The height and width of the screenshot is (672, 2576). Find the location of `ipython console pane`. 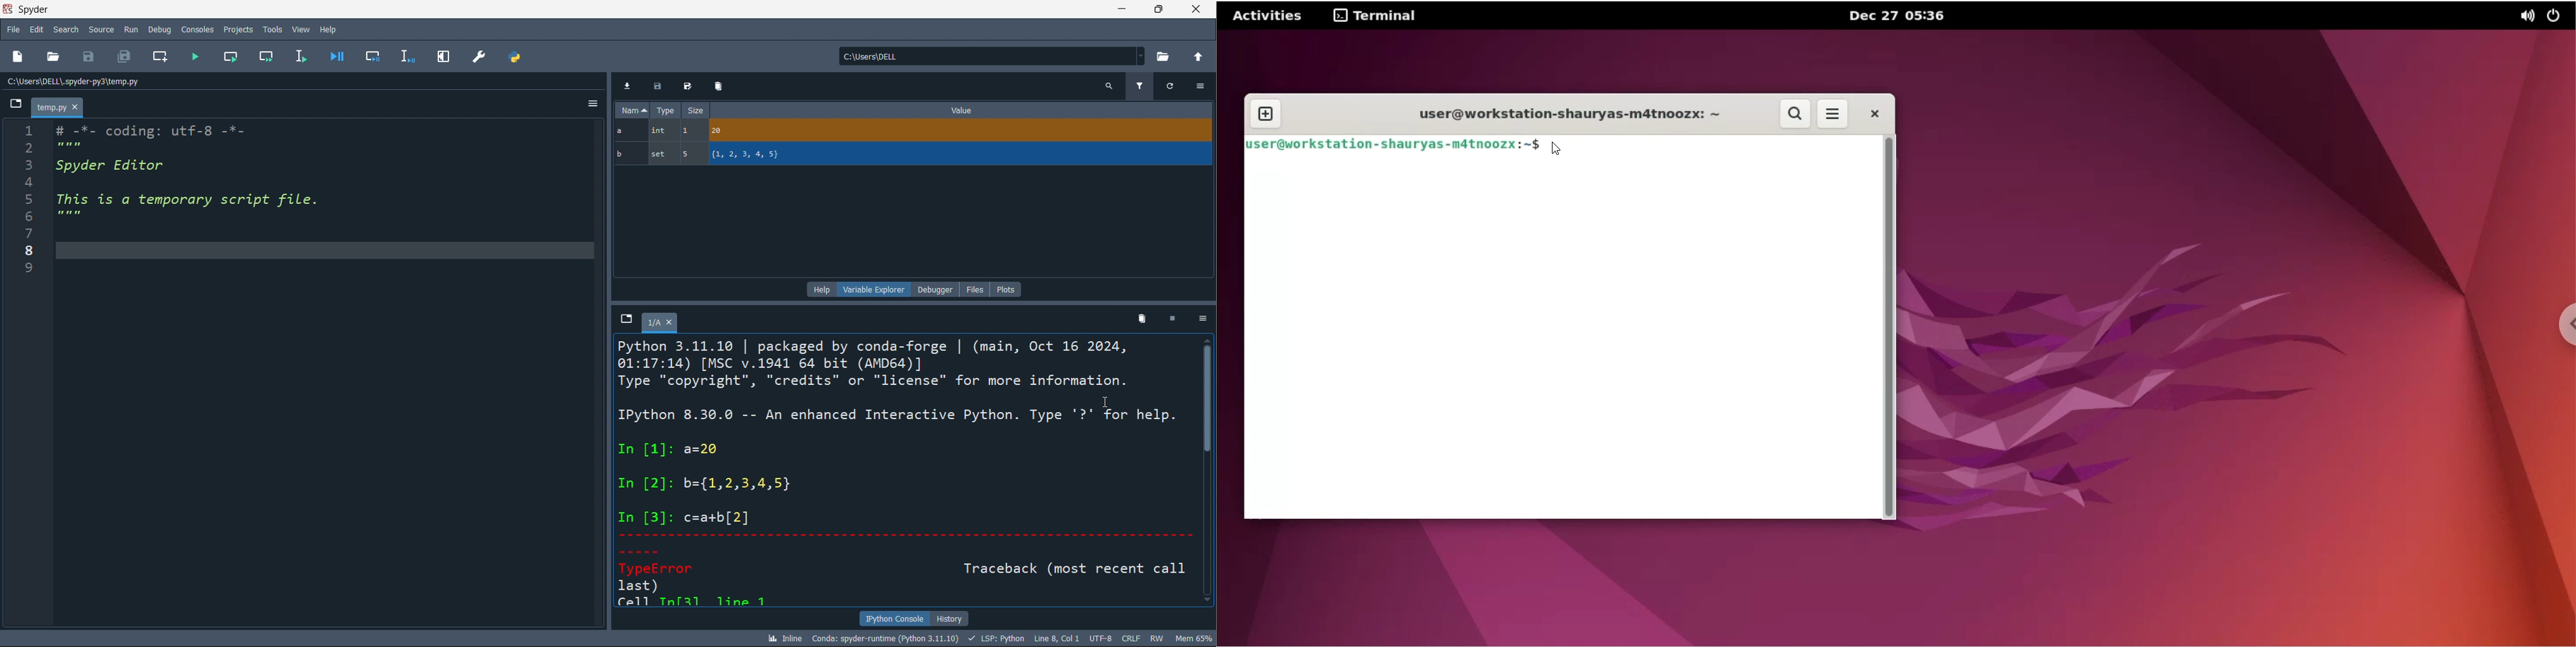

ipython console pane is located at coordinates (906, 472).